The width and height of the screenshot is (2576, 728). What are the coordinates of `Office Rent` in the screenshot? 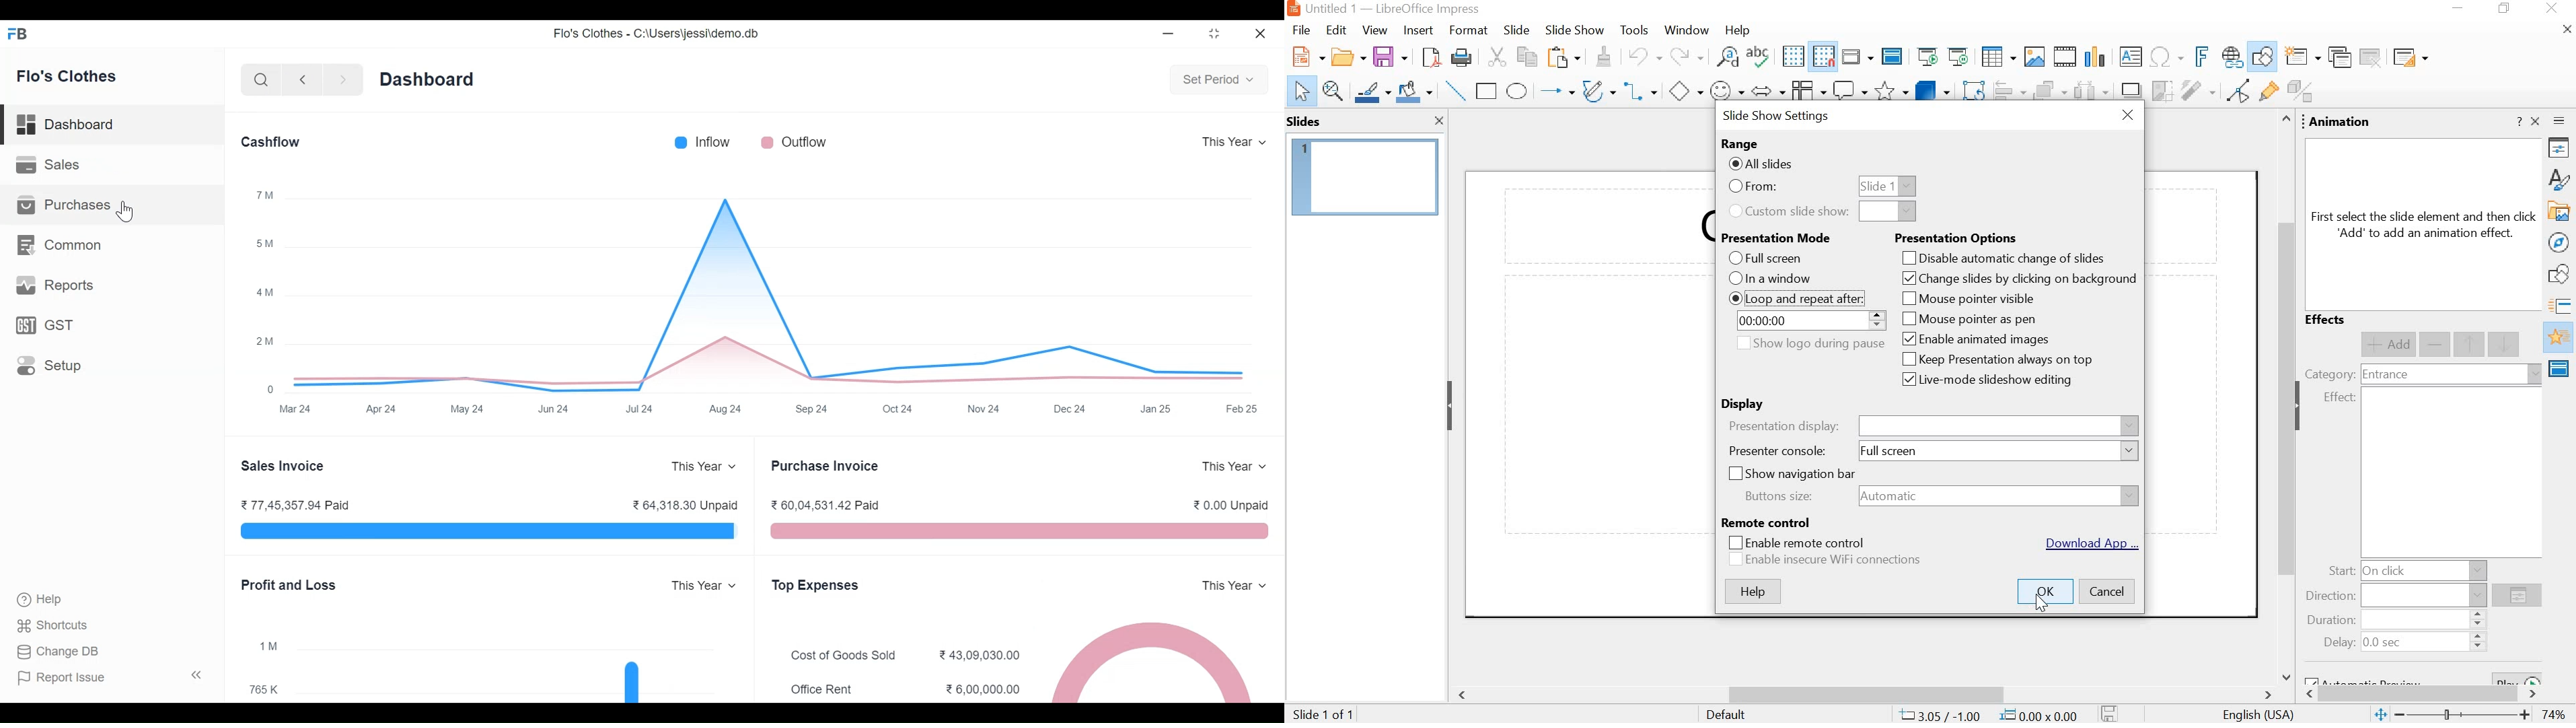 It's located at (820, 691).